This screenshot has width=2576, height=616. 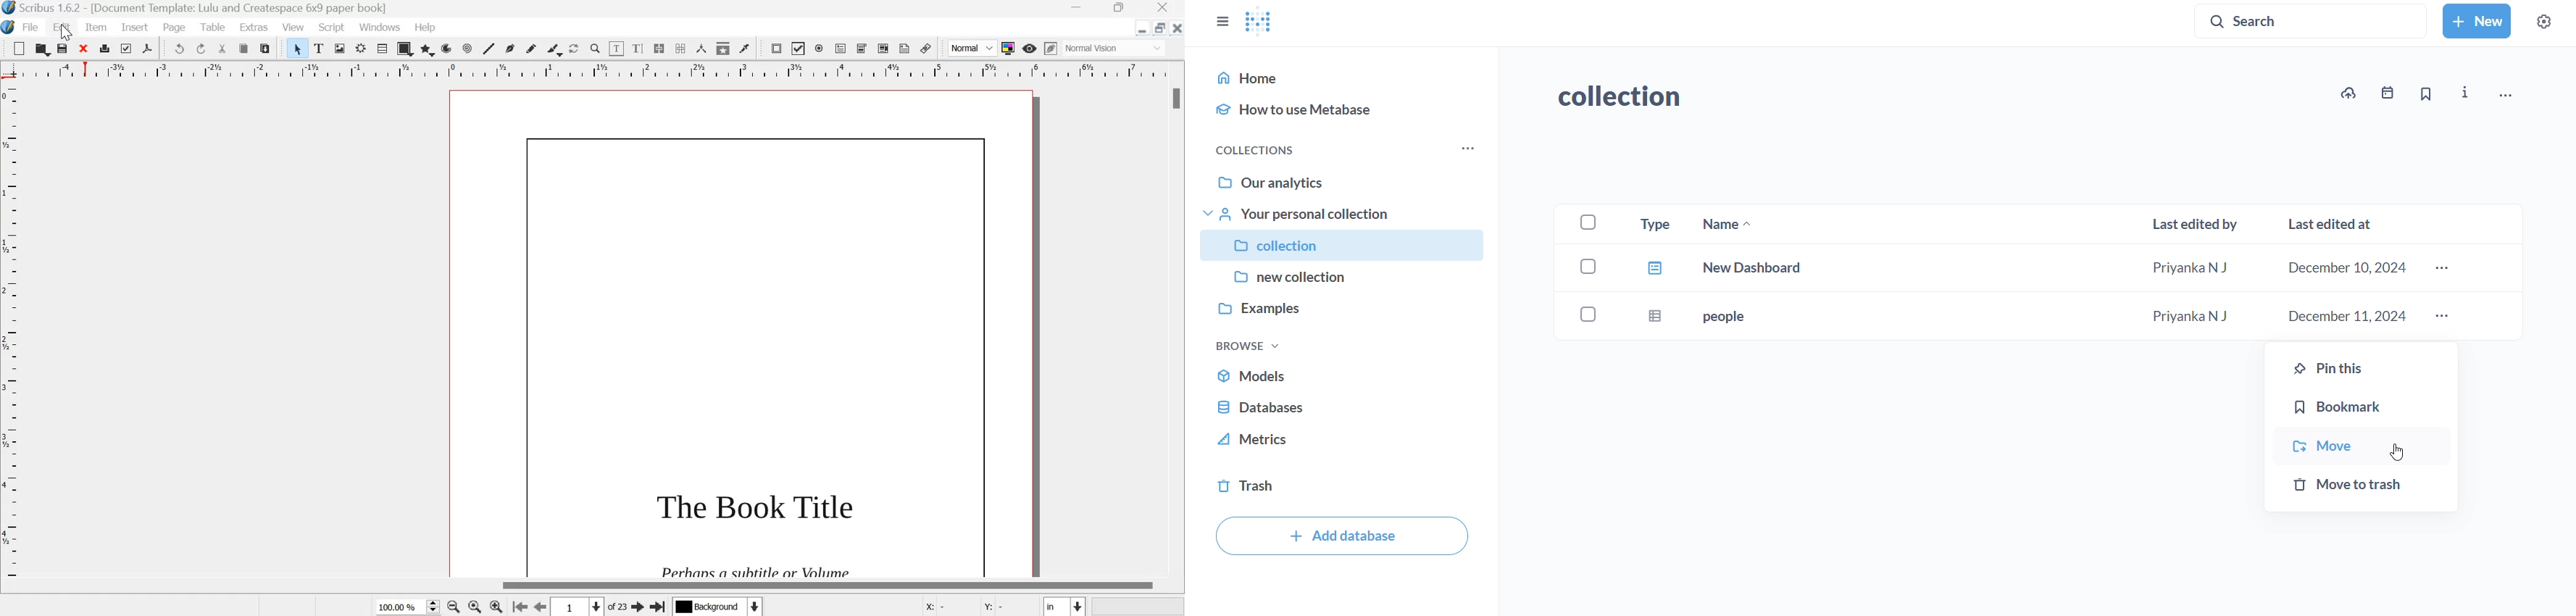 I want to click on info, so click(x=2467, y=93).